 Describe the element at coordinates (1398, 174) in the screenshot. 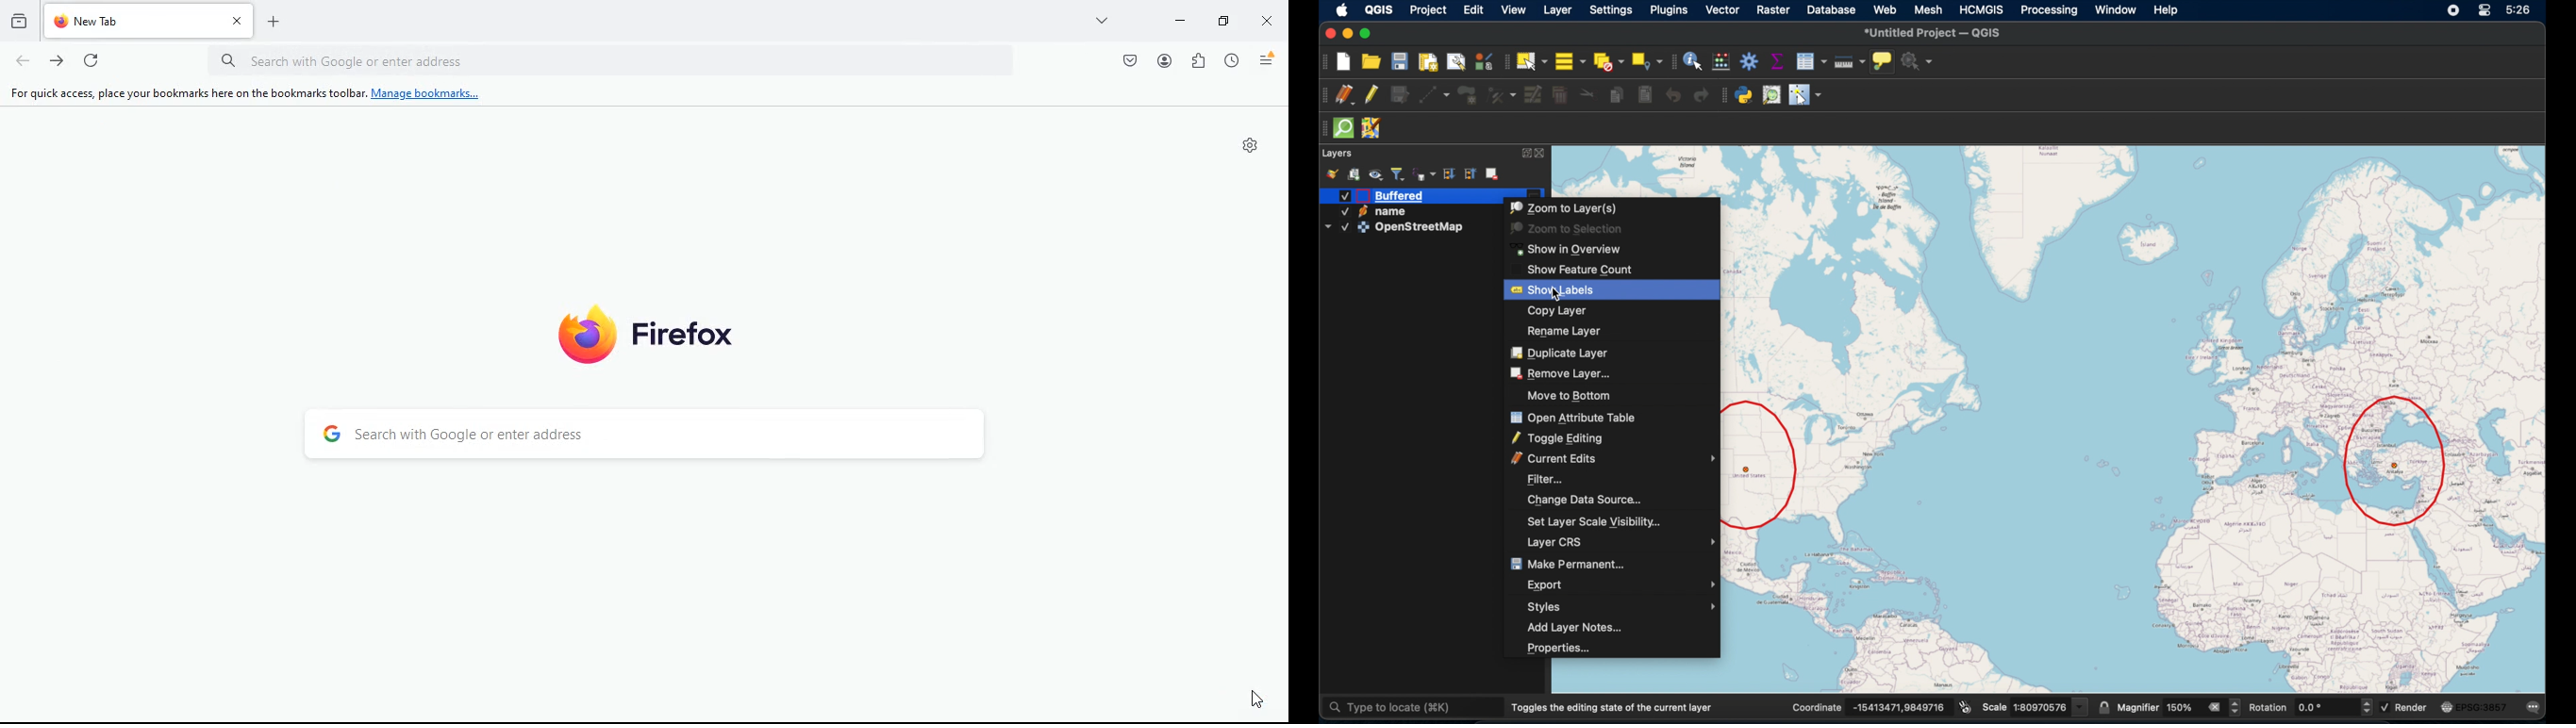

I see `filter legend` at that location.